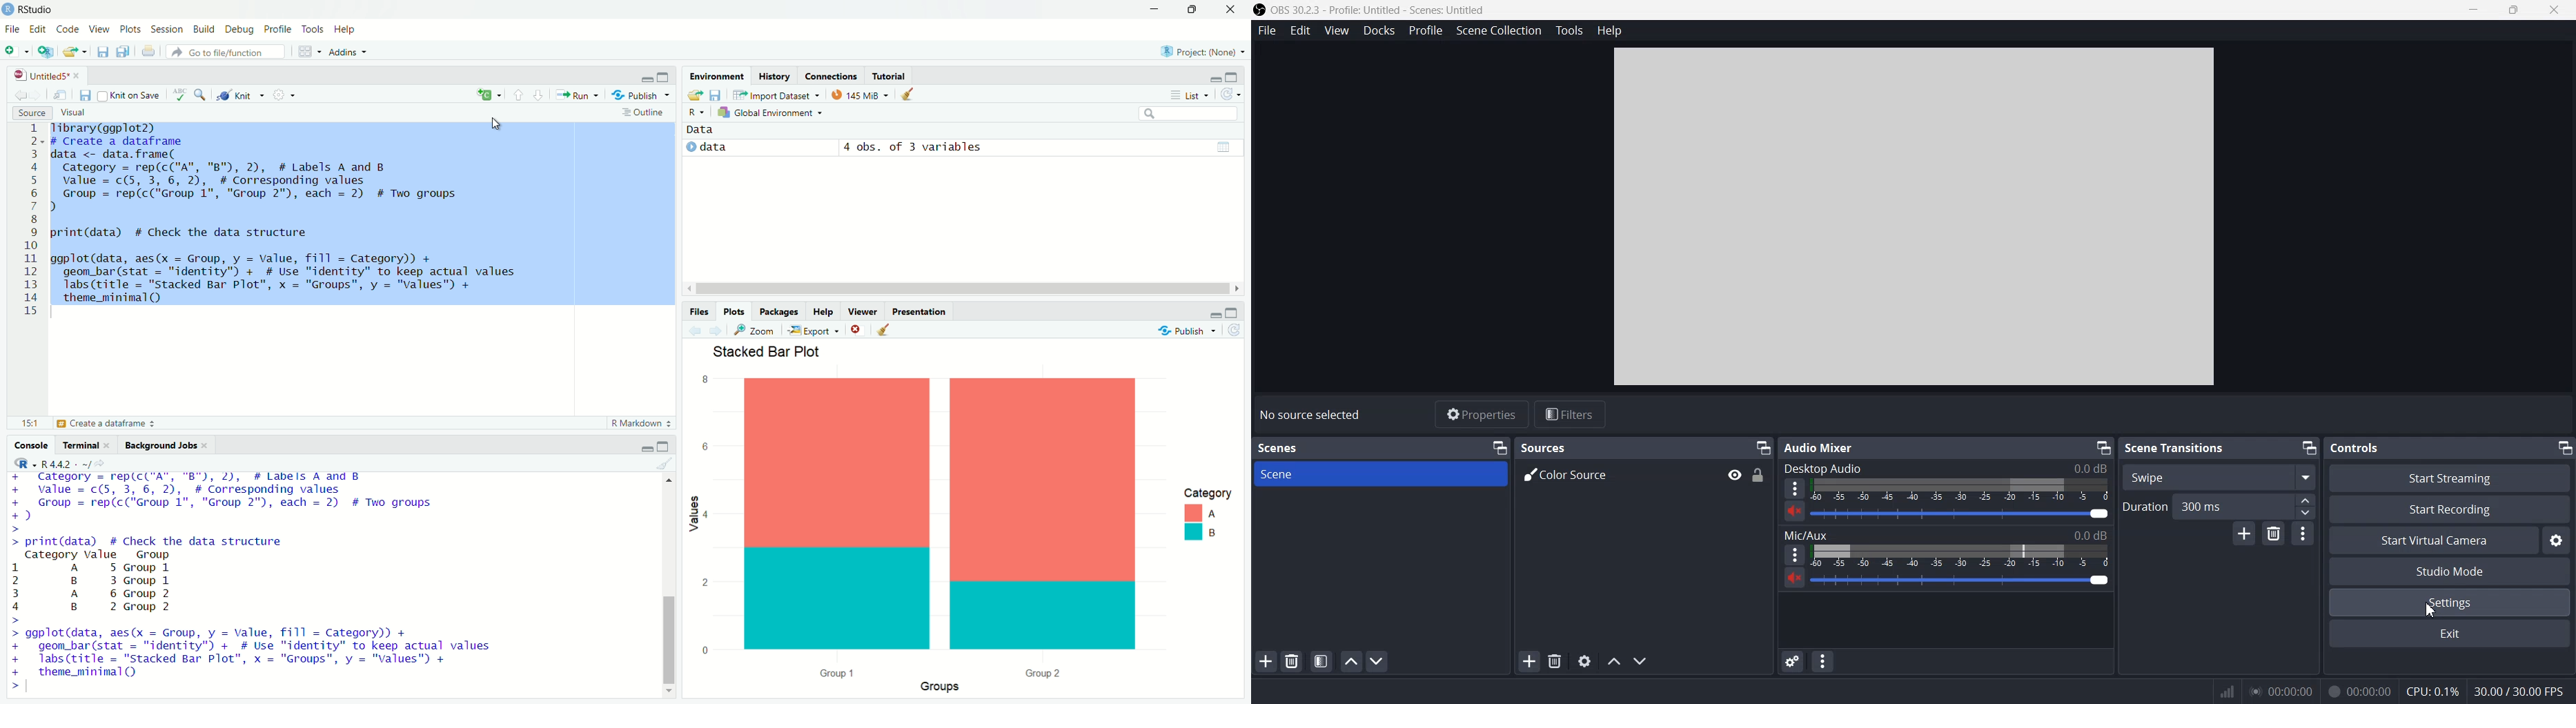  I want to click on Files, so click(699, 310).